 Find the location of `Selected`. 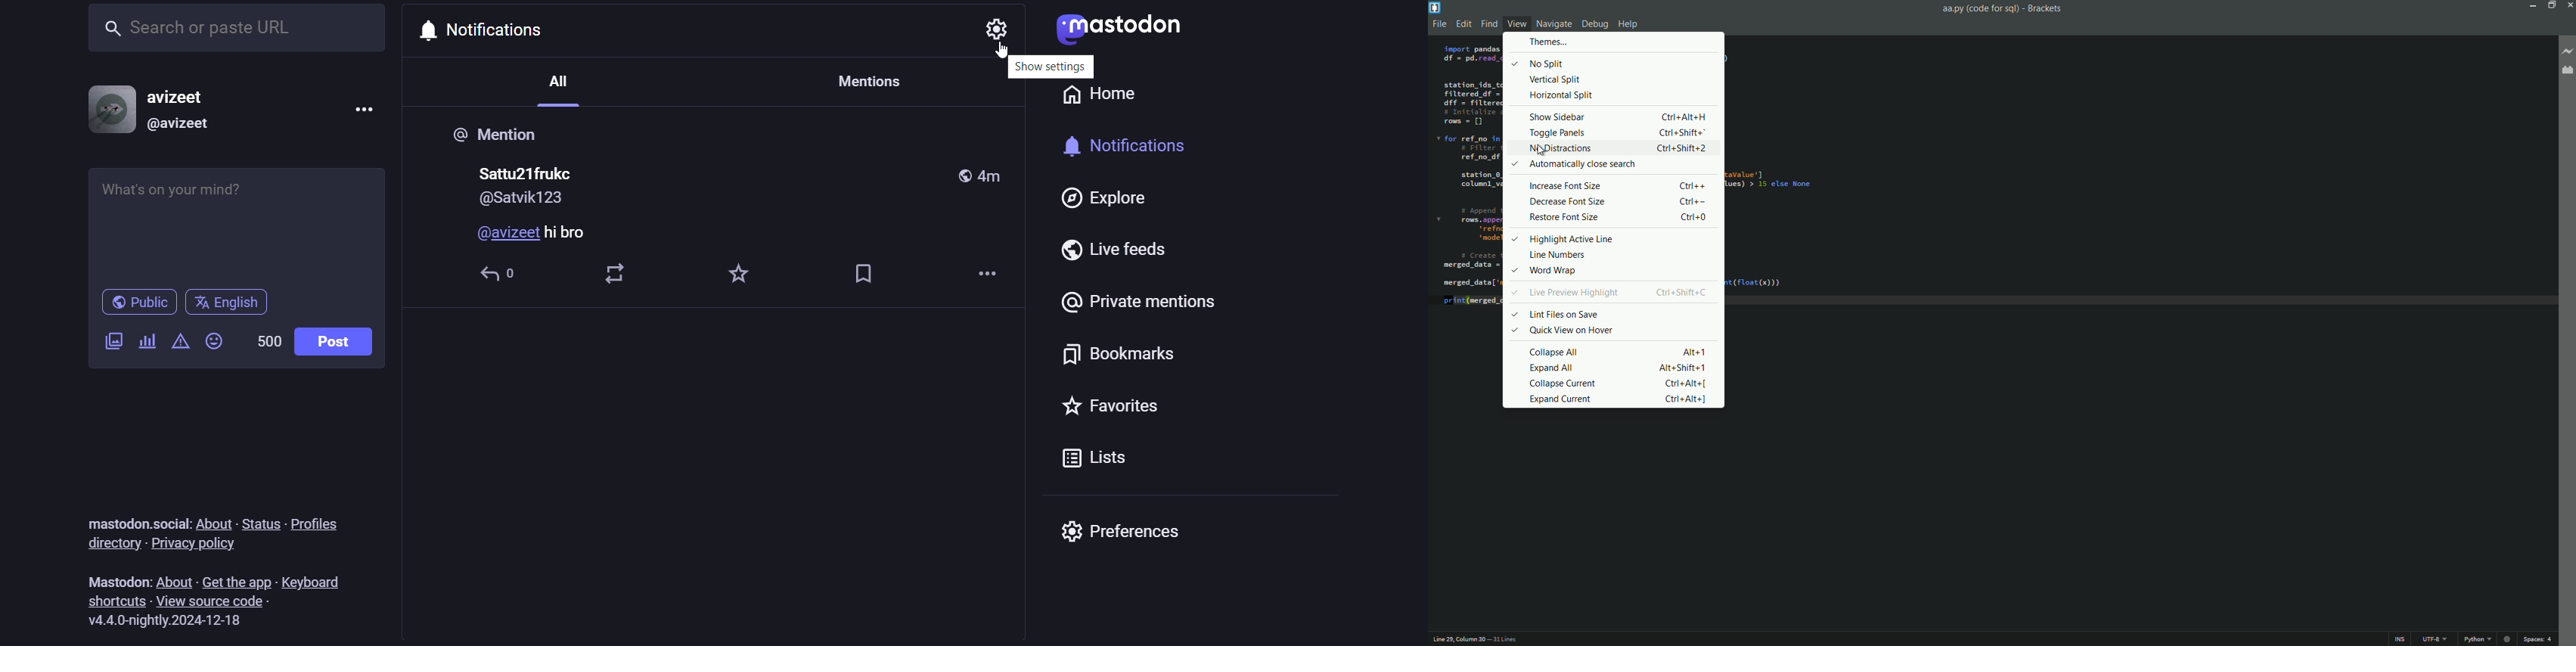

Selected is located at coordinates (1515, 270).